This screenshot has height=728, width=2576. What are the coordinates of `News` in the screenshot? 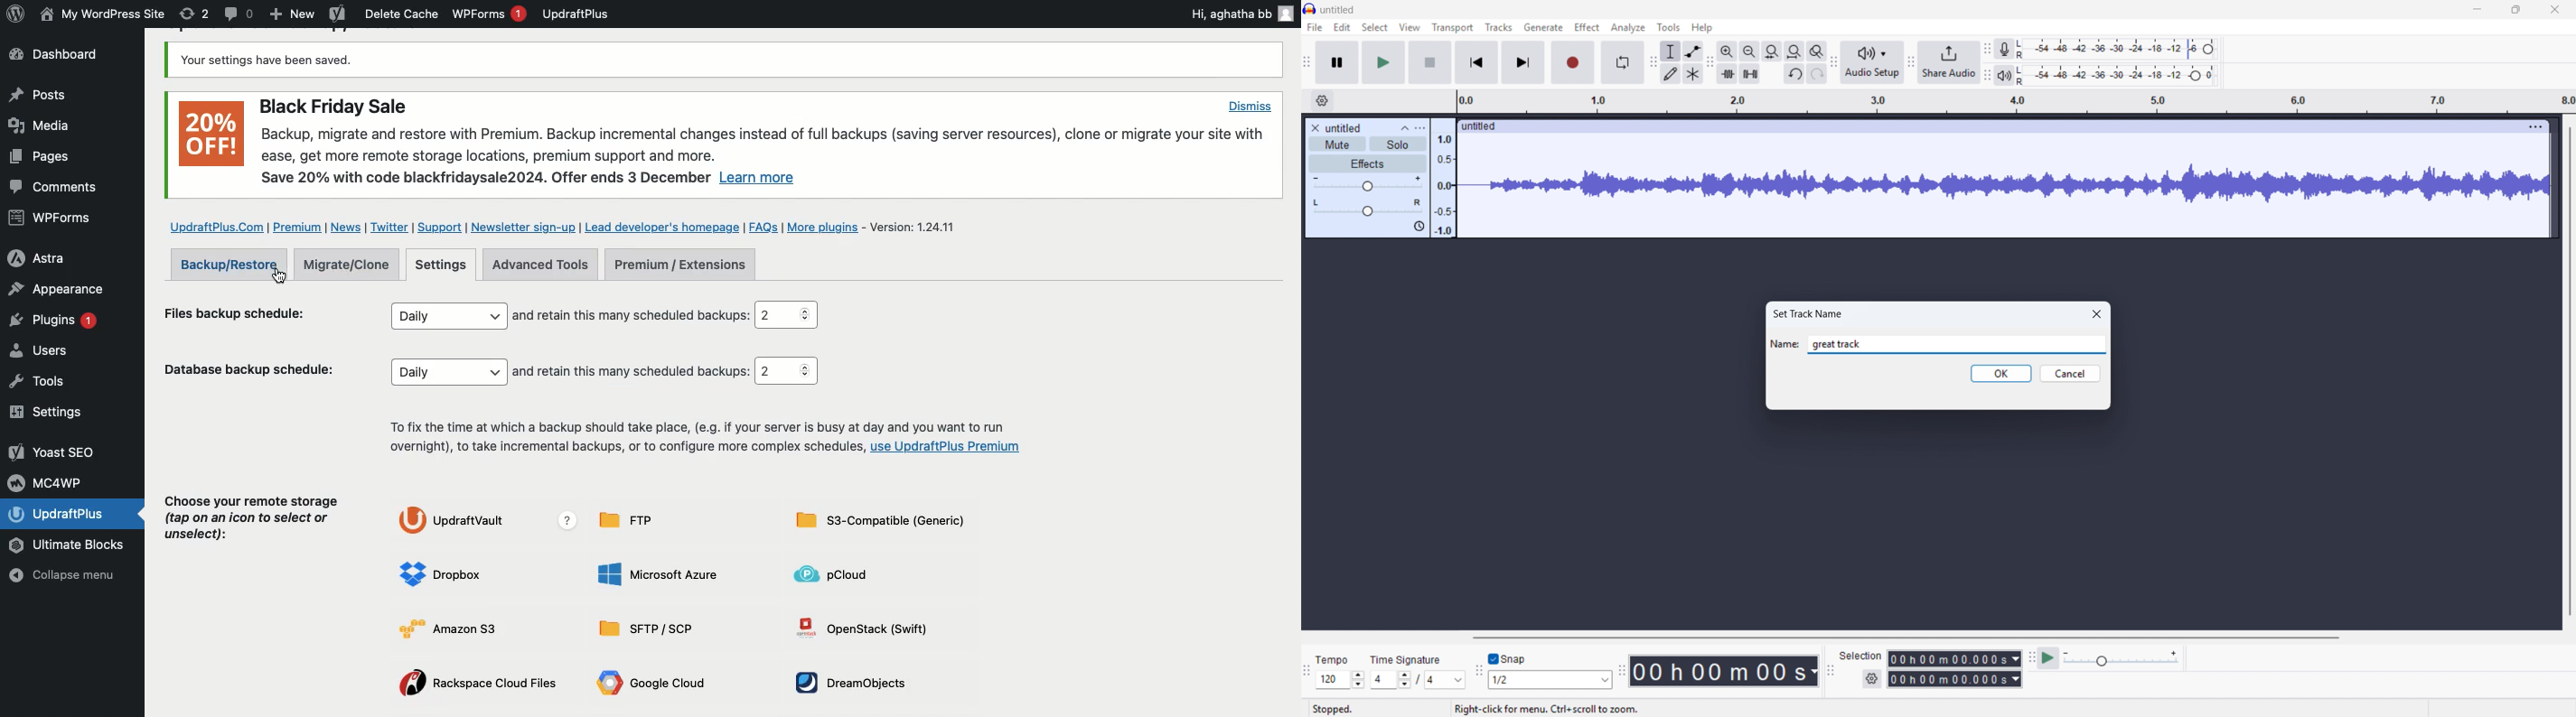 It's located at (345, 228).